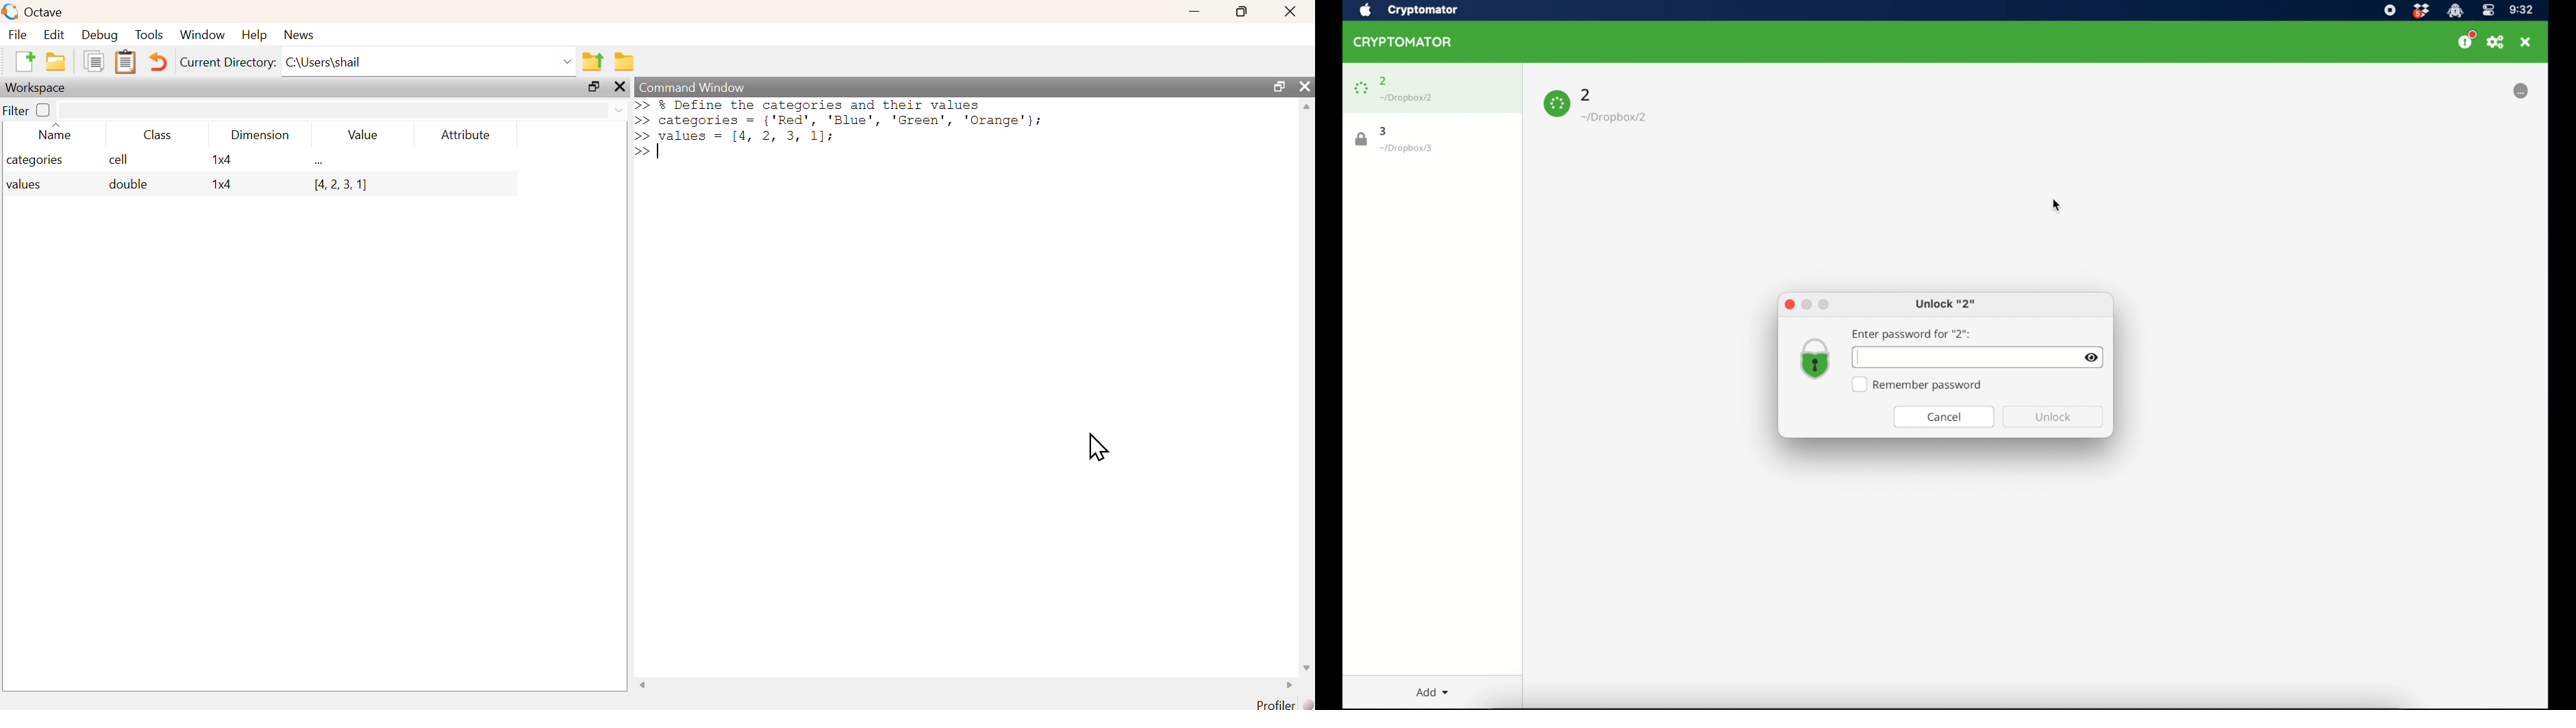 The width and height of the screenshot is (2576, 728). What do you see at coordinates (2507, 91) in the screenshot?
I see `locked` at bounding box center [2507, 91].